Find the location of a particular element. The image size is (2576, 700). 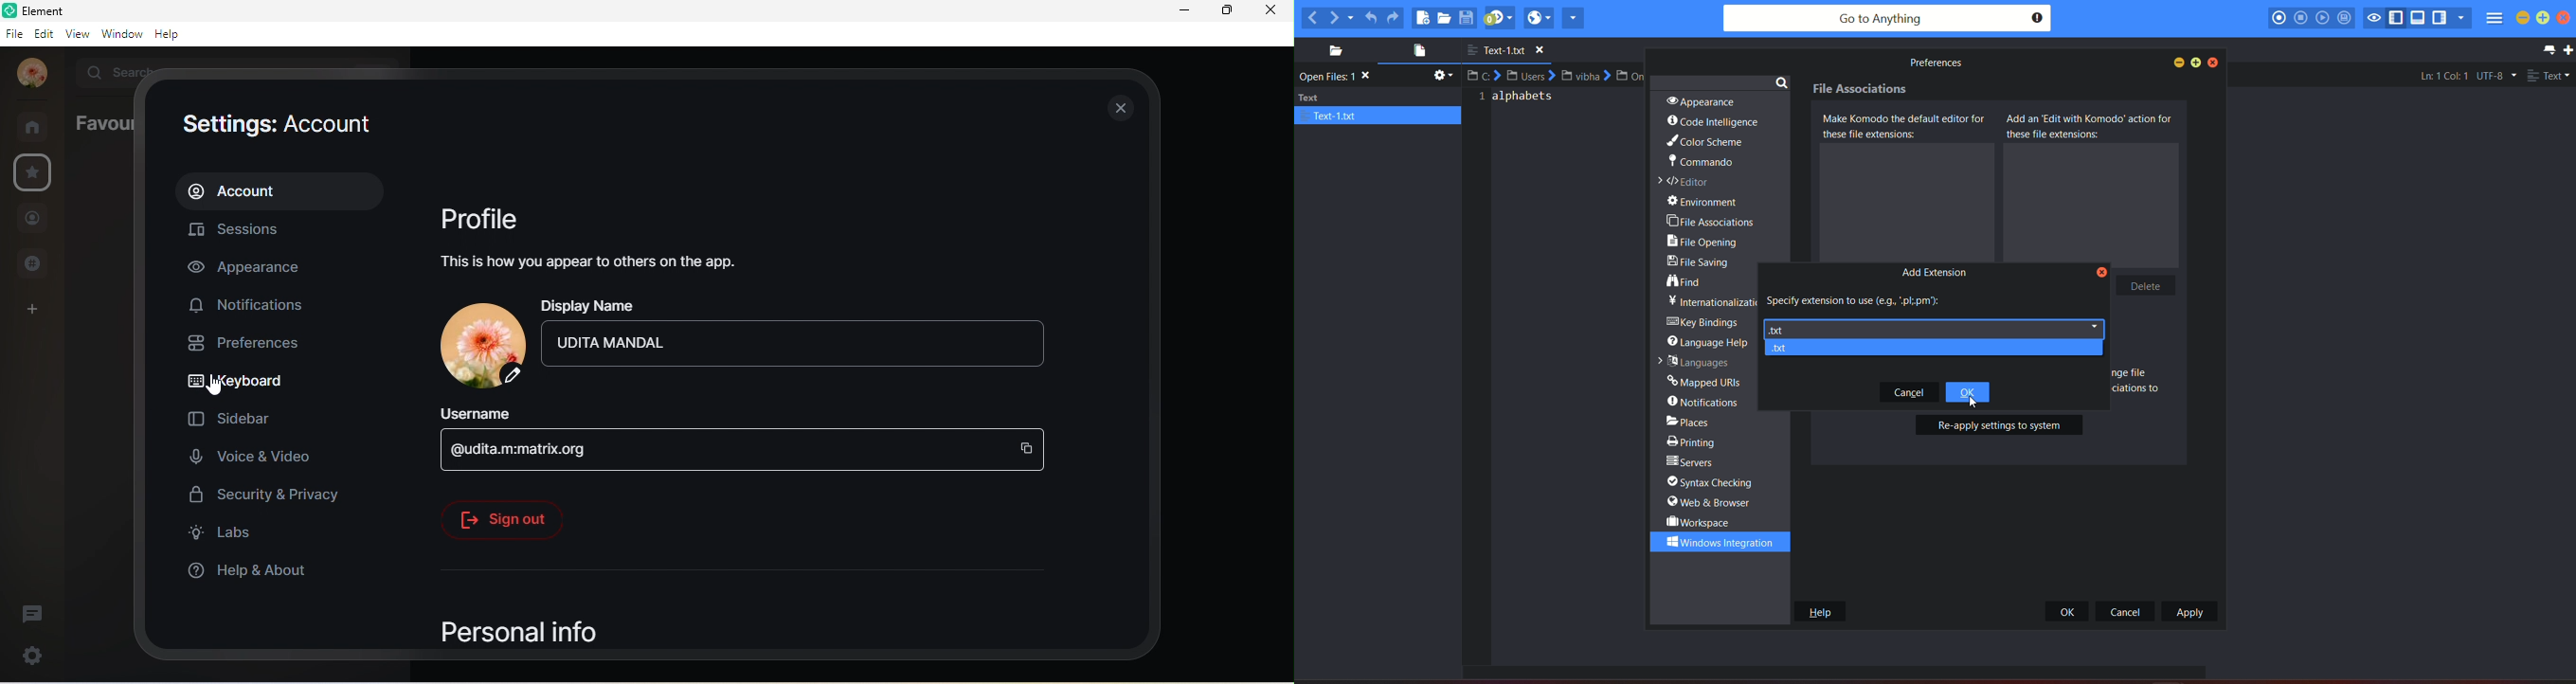

voice and video is located at coordinates (255, 462).